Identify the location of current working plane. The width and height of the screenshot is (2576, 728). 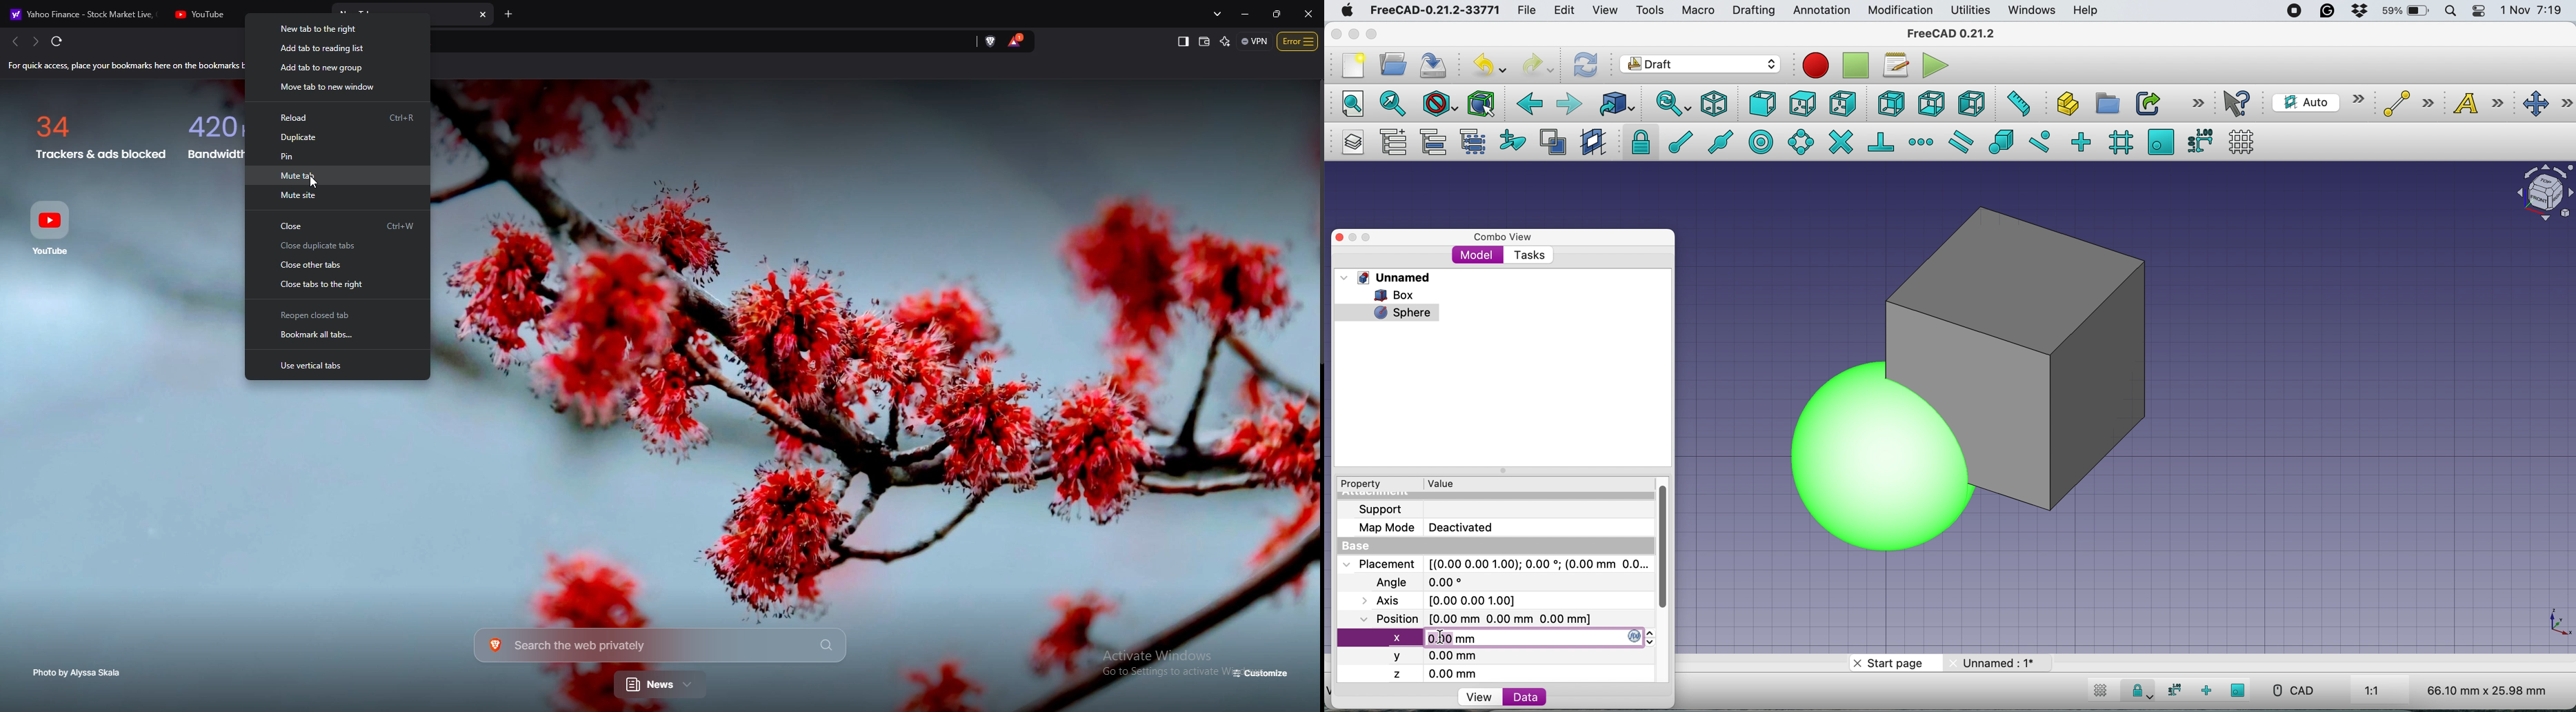
(2316, 102).